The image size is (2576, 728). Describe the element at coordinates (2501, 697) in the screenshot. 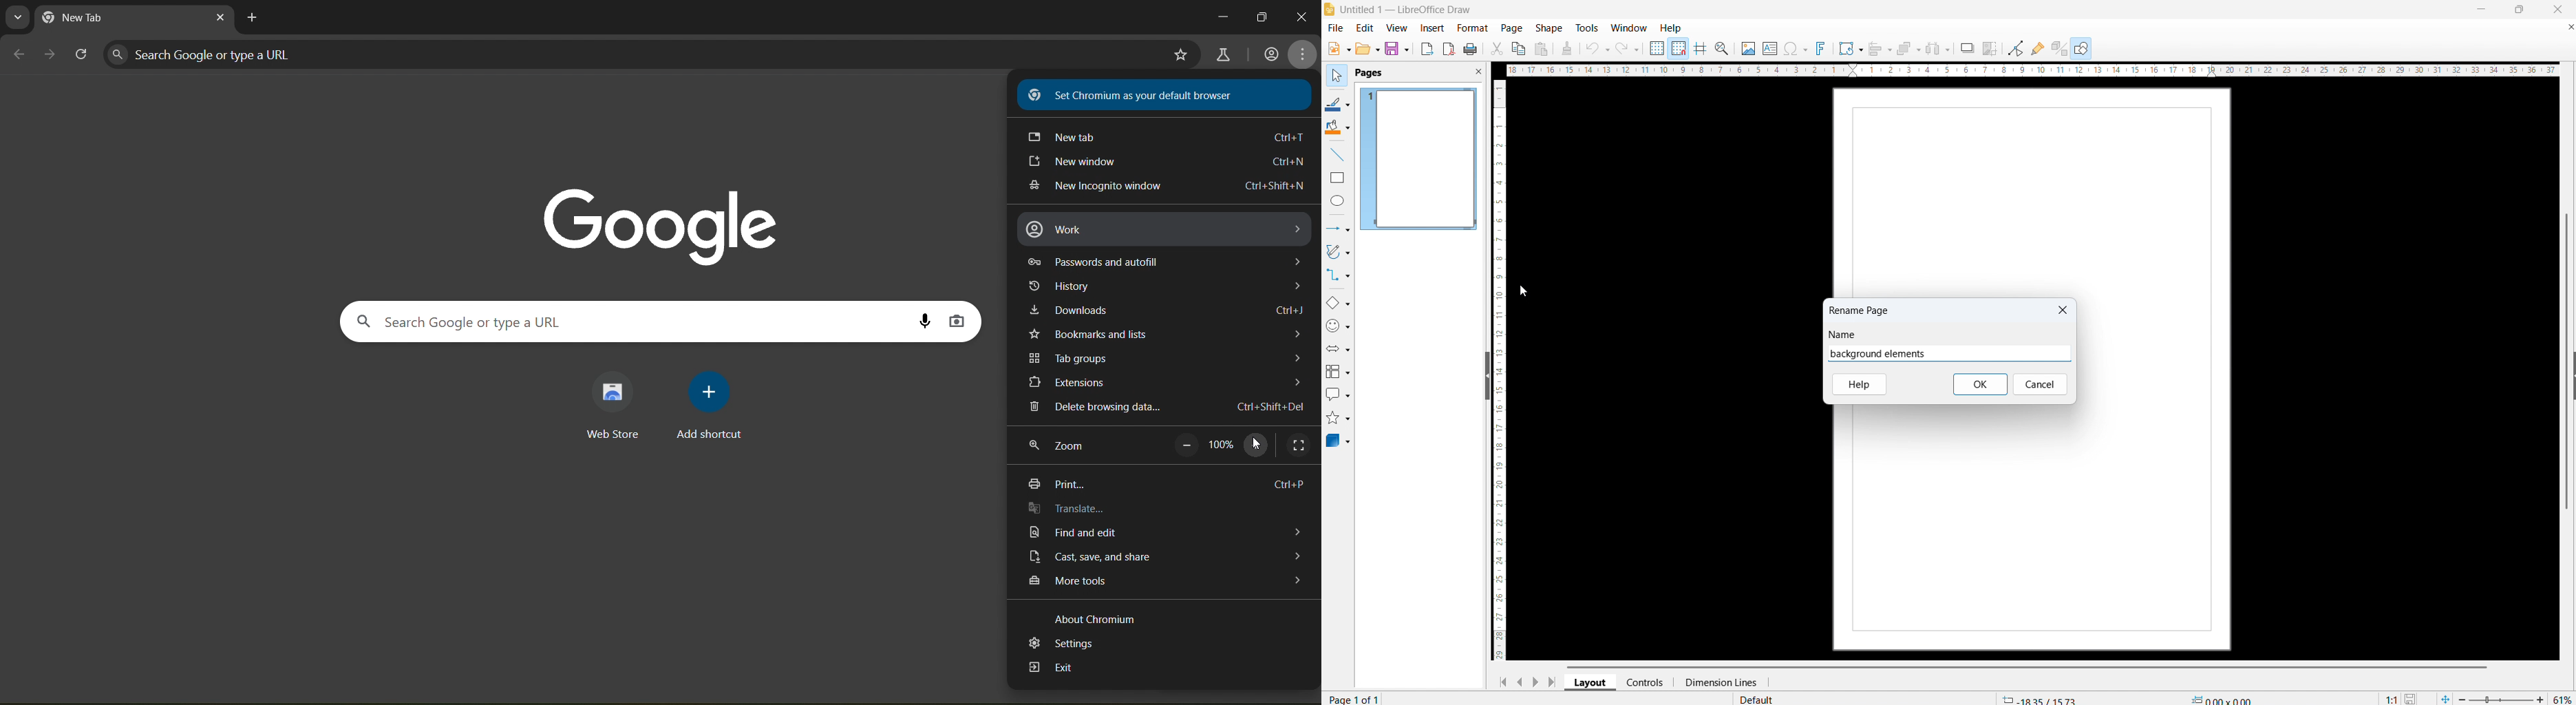

I see `zoom slider` at that location.